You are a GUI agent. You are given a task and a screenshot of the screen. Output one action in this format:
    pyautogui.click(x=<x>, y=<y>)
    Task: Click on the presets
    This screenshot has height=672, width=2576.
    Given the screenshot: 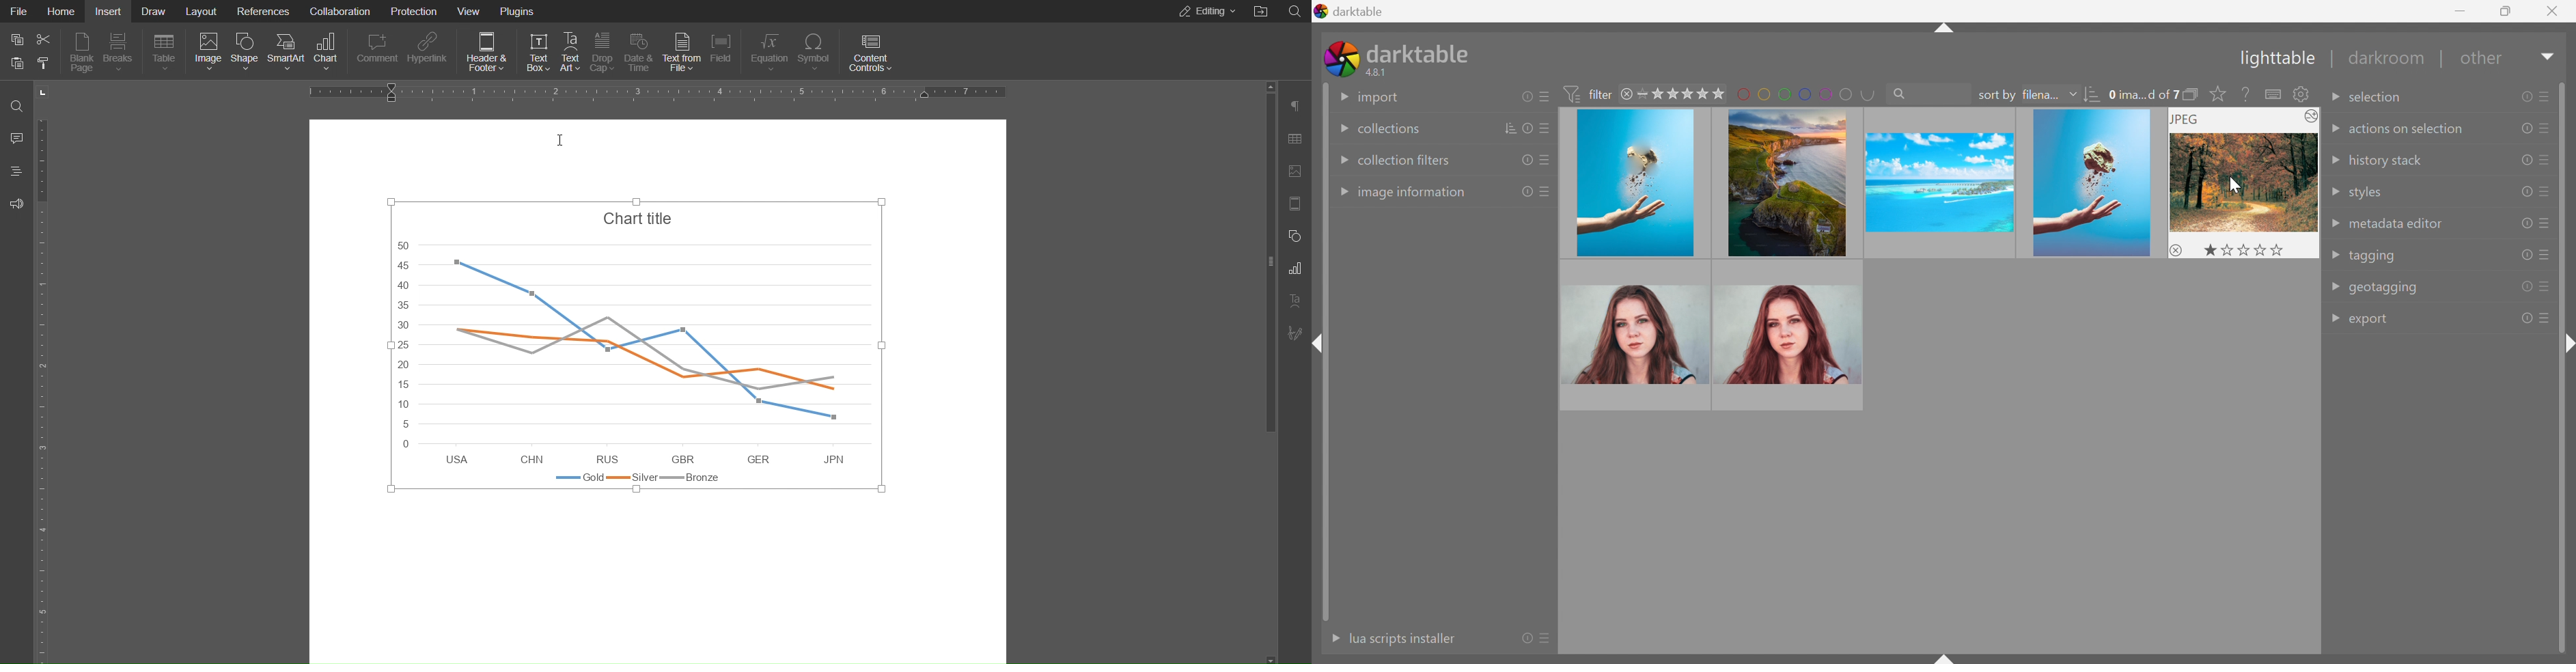 What is the action you would take?
    pyautogui.click(x=2551, y=254)
    